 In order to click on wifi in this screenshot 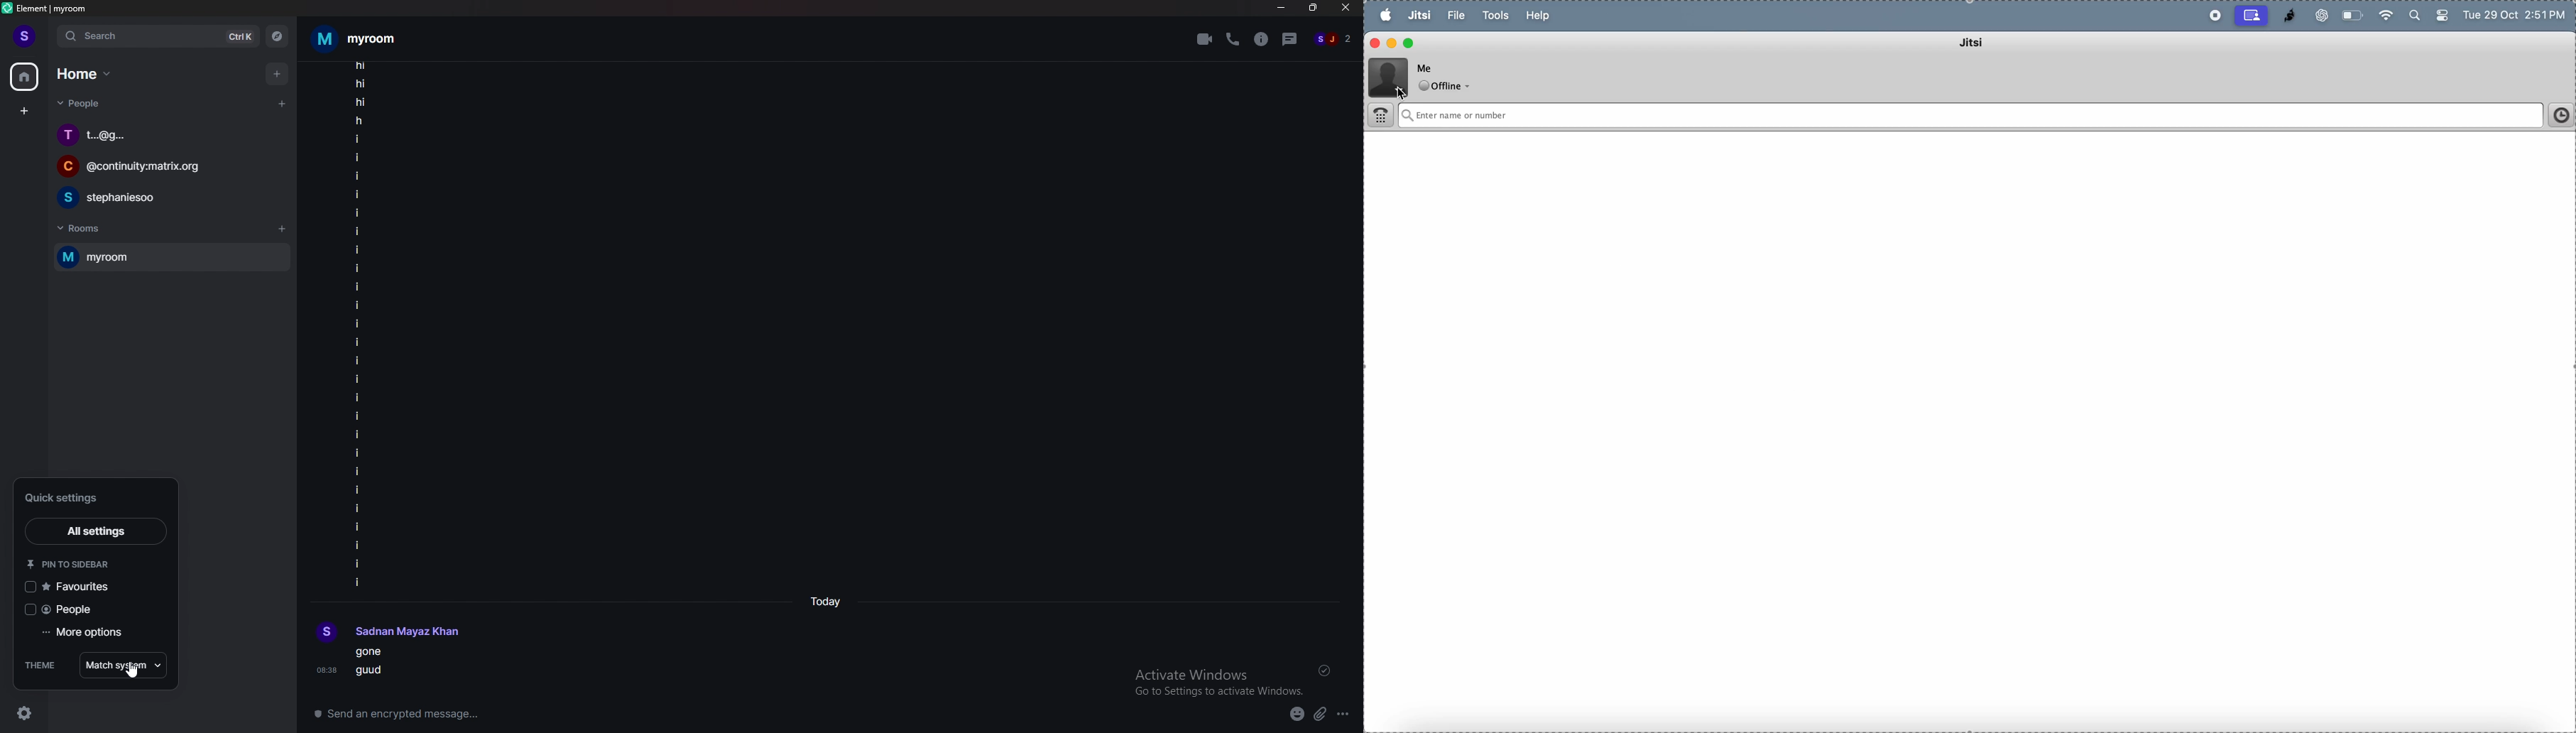, I will do `click(2386, 14)`.